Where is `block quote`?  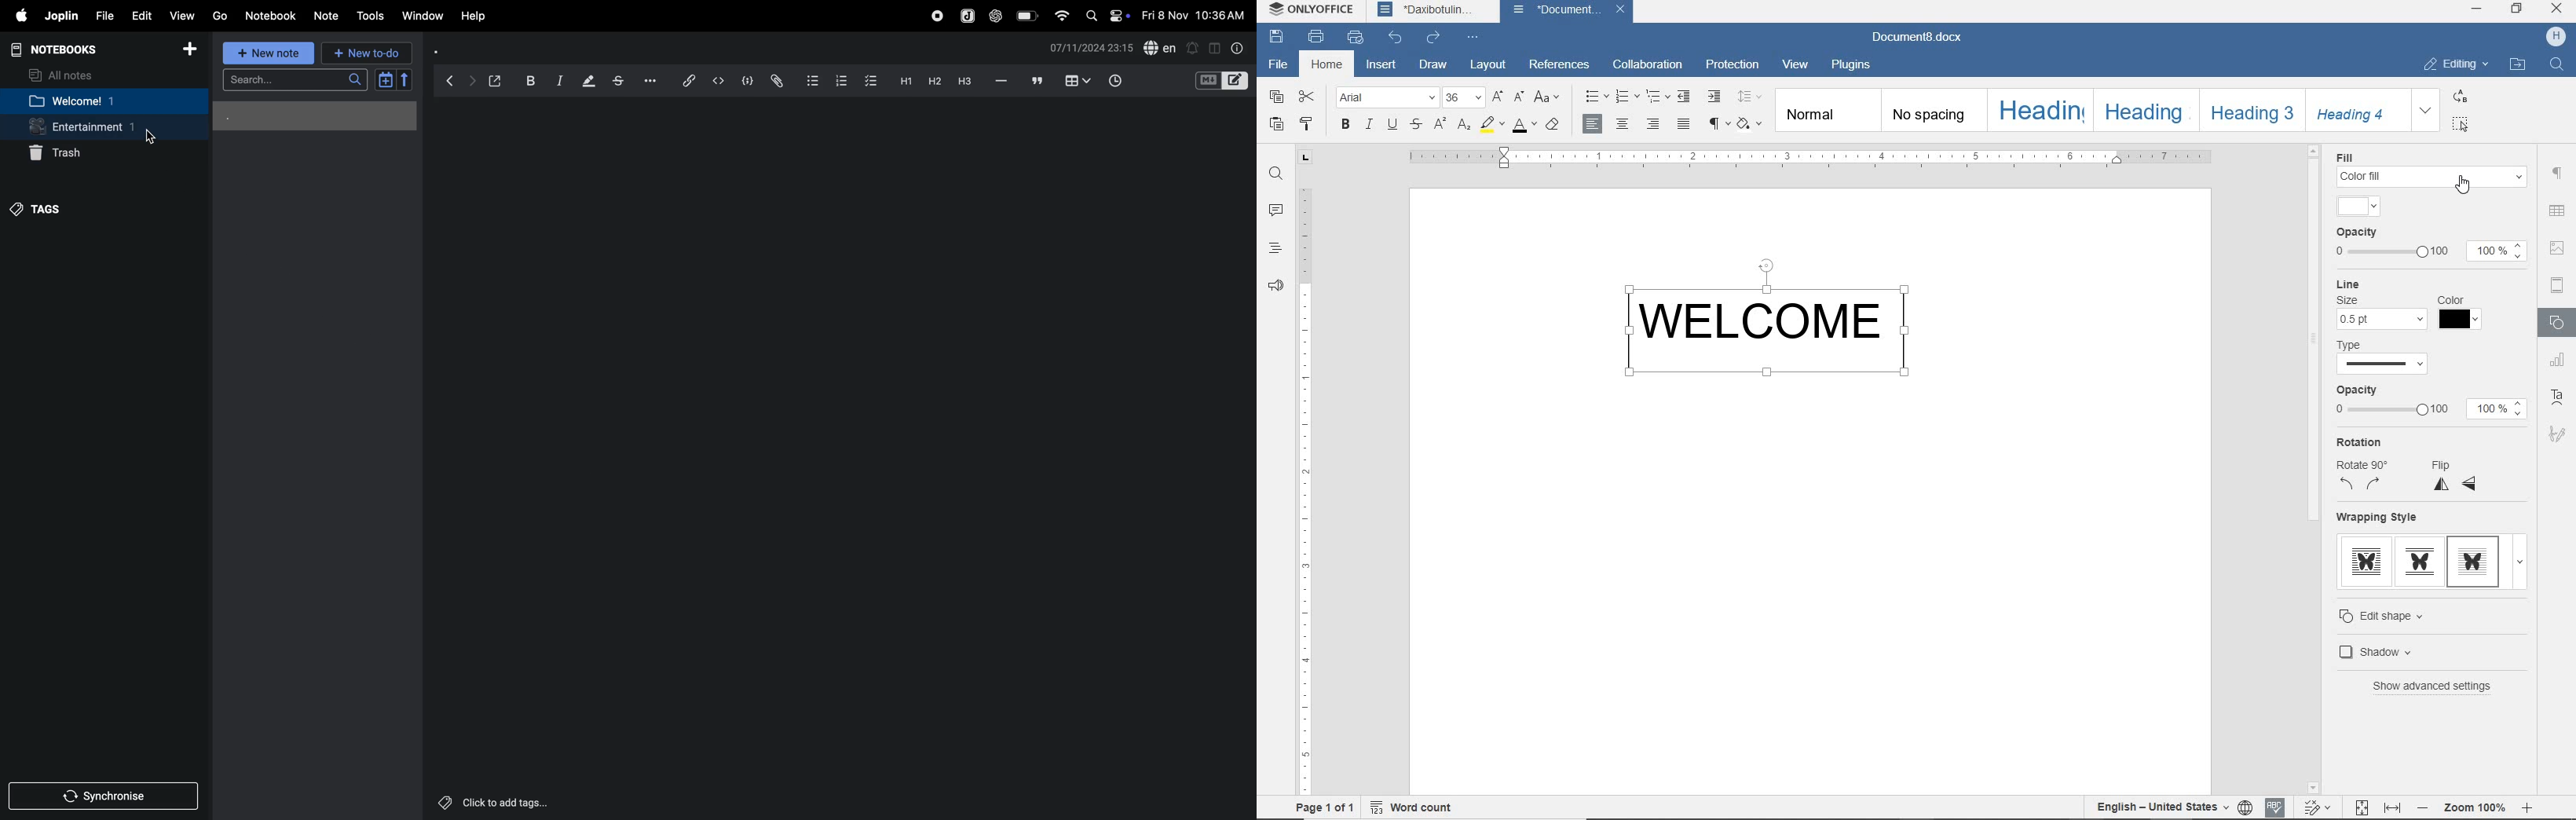
block quote is located at coordinates (1038, 80).